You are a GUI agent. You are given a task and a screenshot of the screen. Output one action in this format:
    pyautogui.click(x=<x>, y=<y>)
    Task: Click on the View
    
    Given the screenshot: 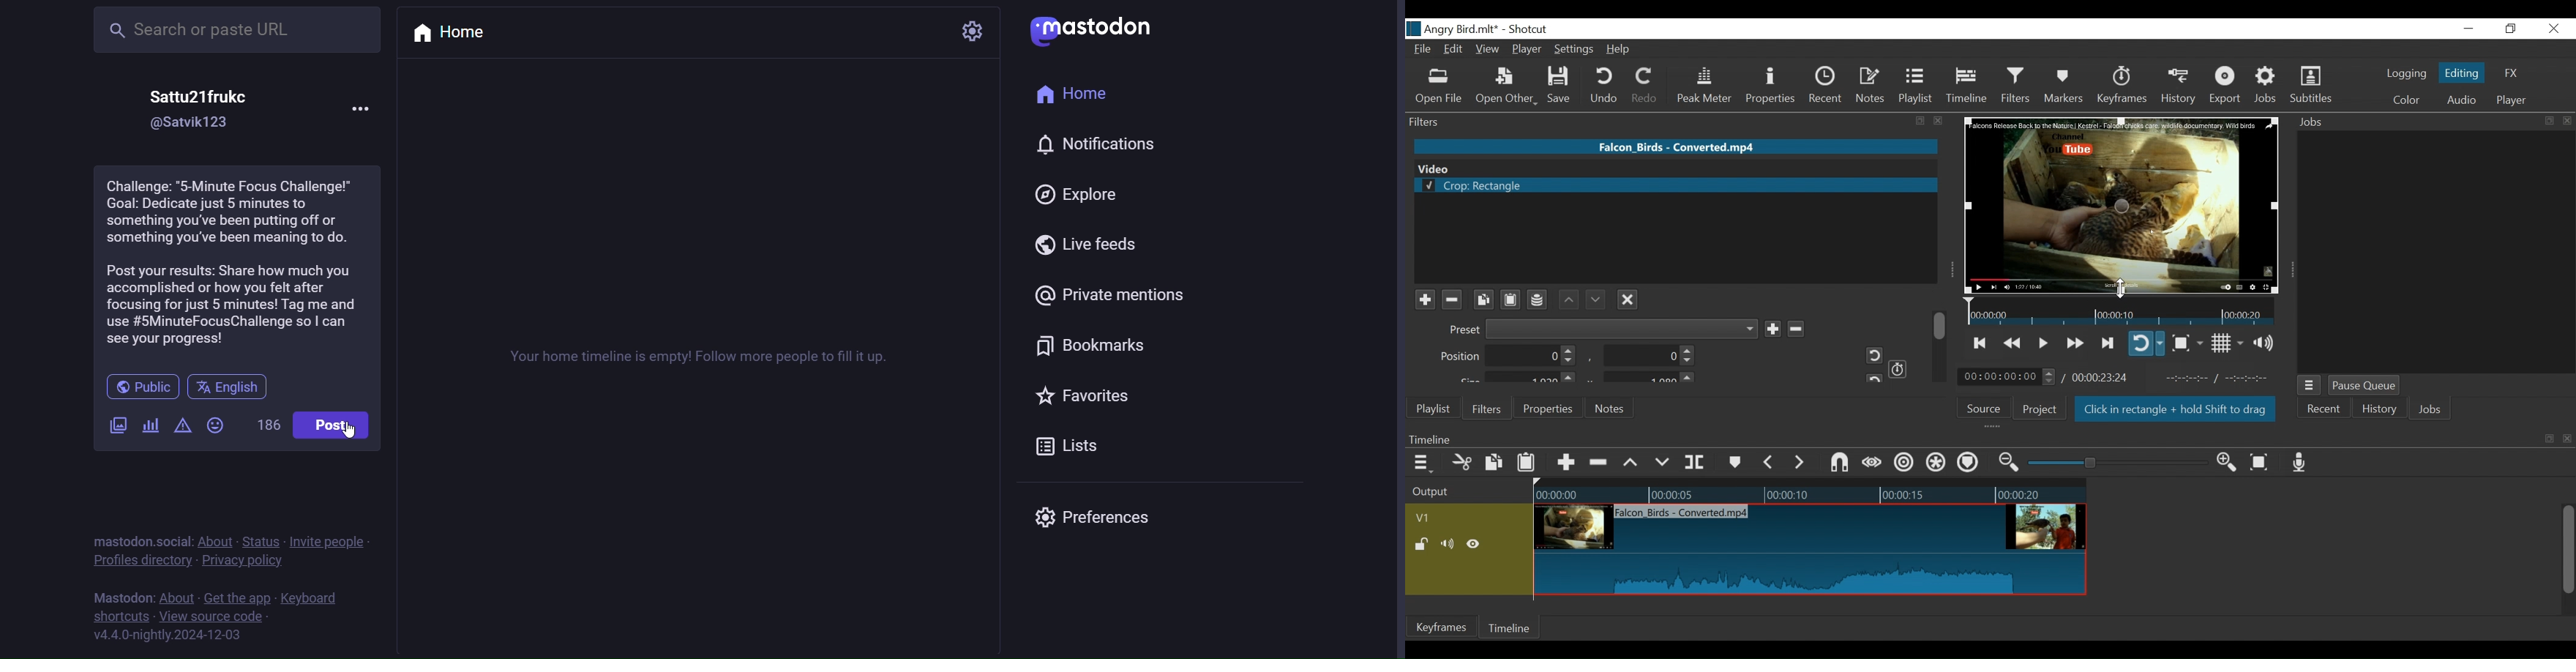 What is the action you would take?
    pyautogui.click(x=1487, y=50)
    